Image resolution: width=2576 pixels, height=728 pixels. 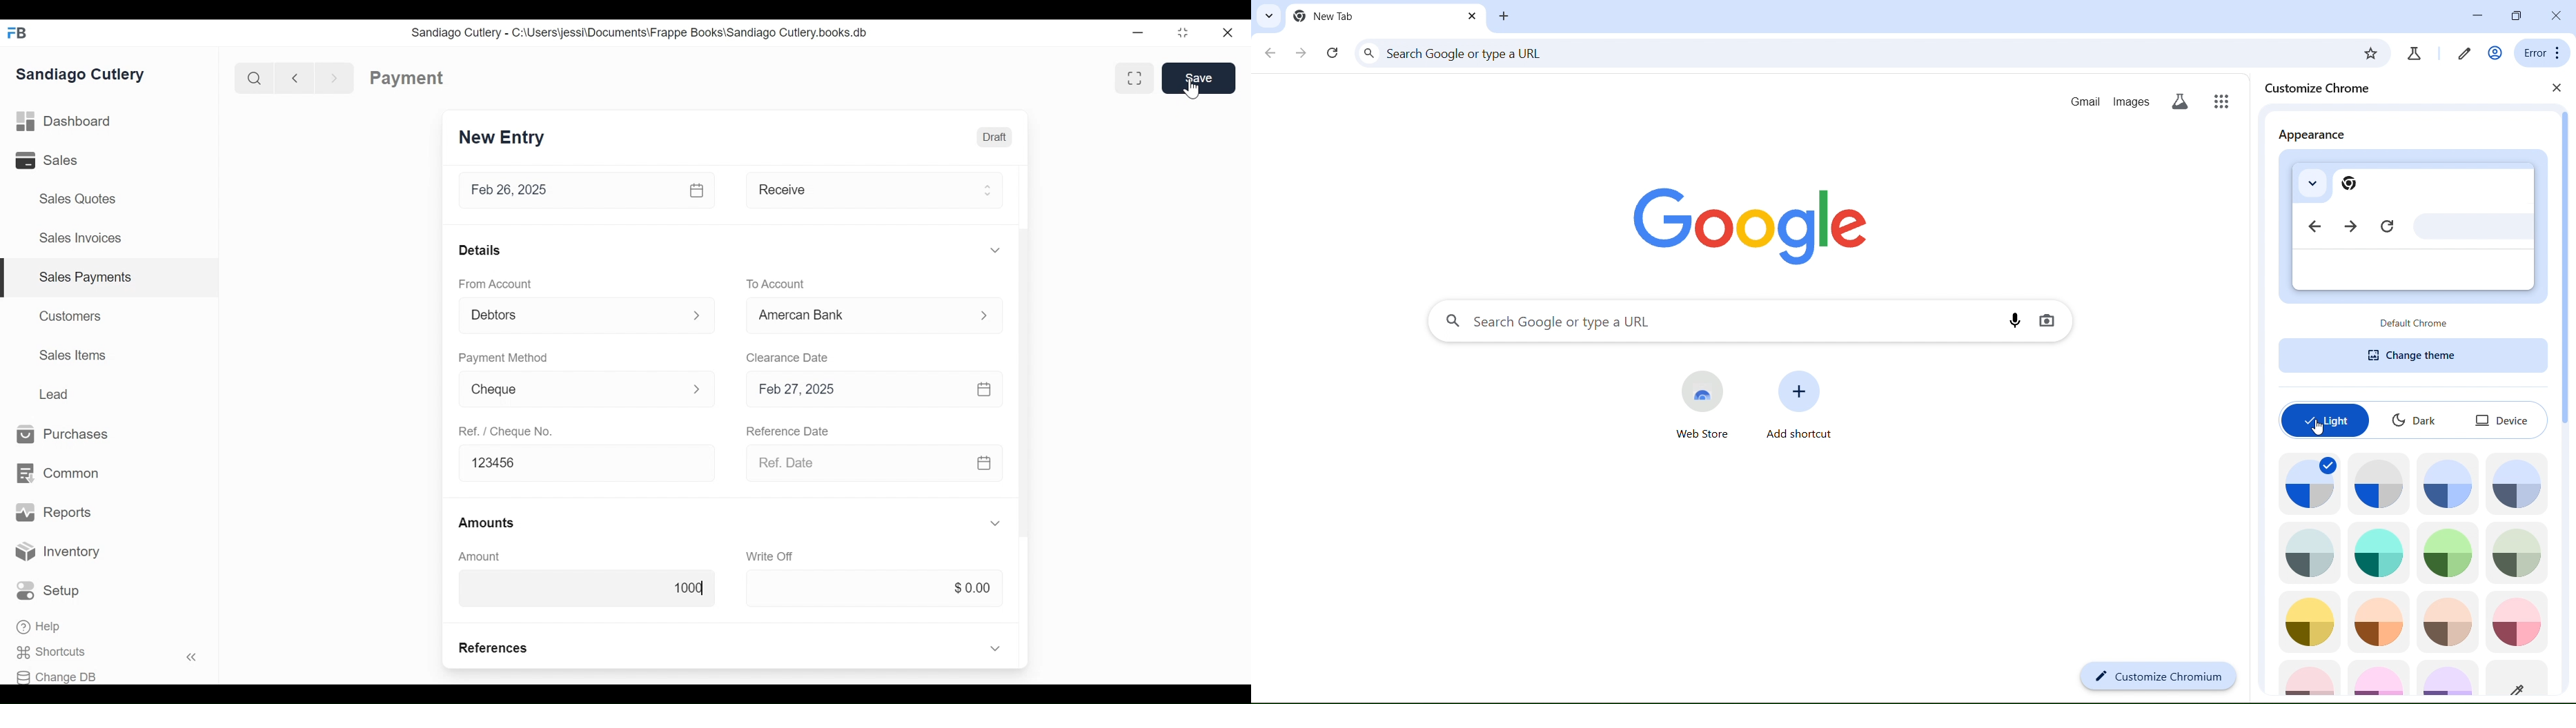 What do you see at coordinates (2379, 482) in the screenshot?
I see `image` at bounding box center [2379, 482].